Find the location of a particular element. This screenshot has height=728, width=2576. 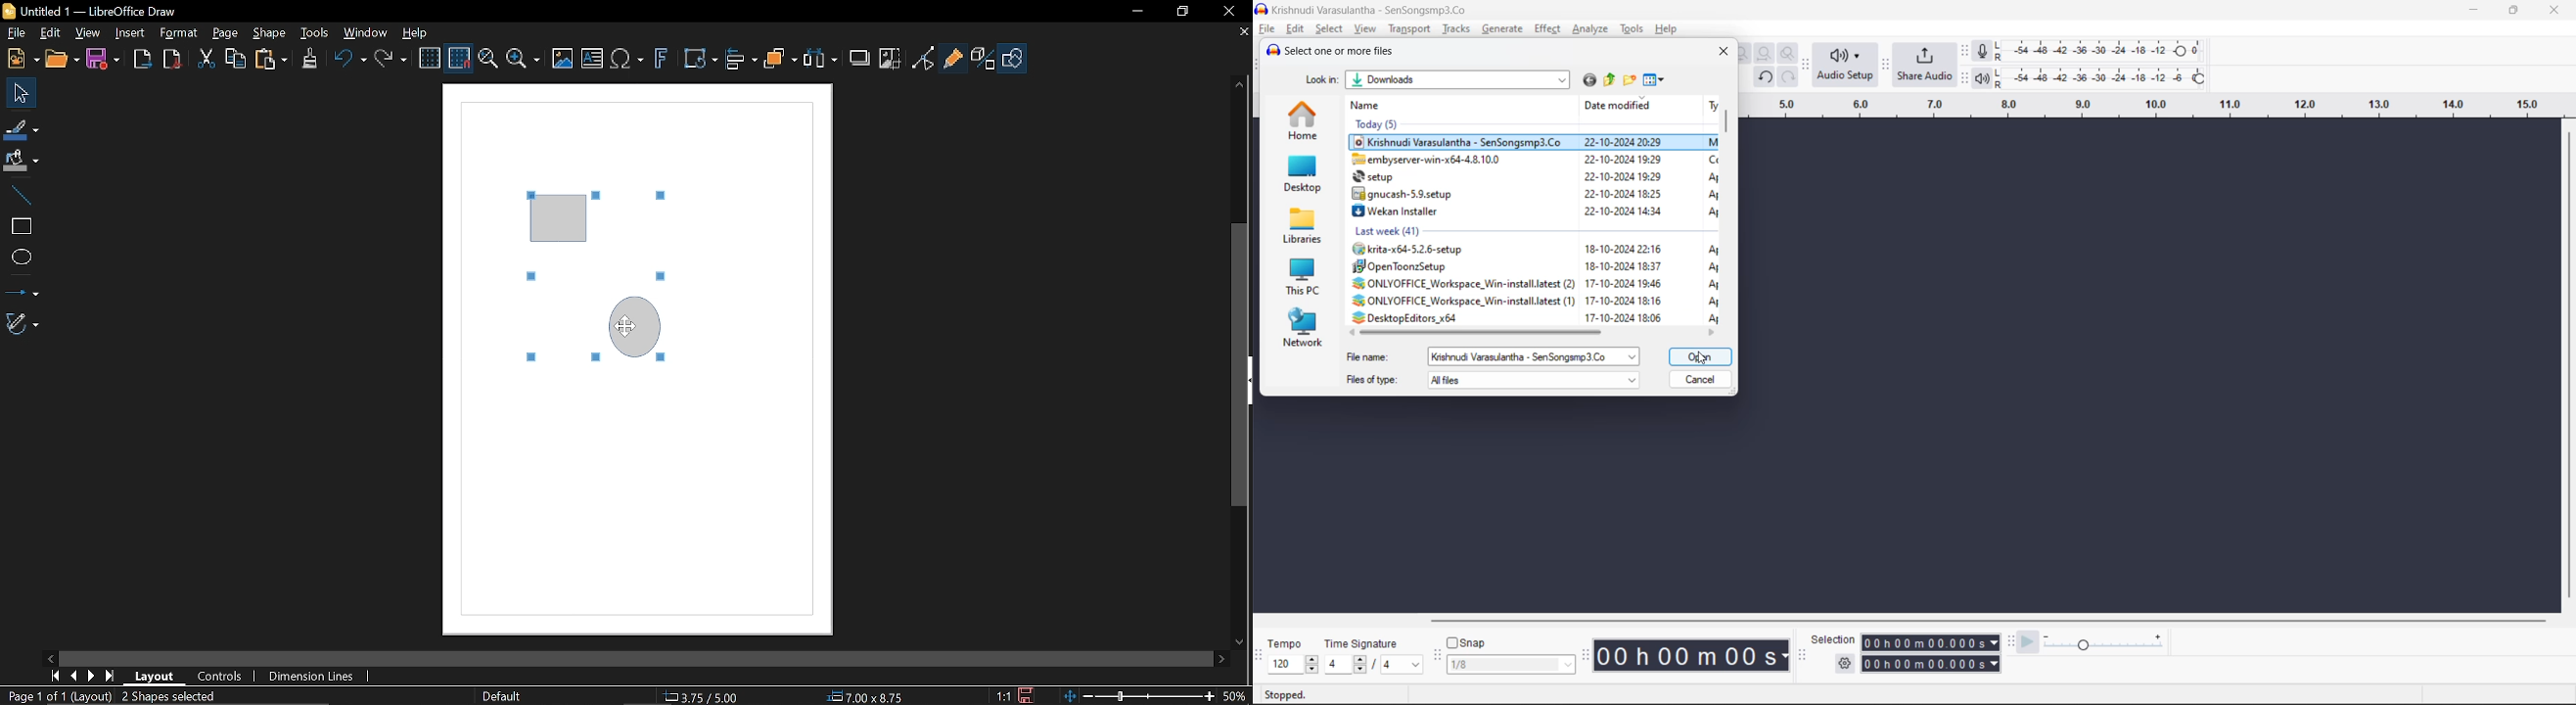

open is located at coordinates (1700, 354).